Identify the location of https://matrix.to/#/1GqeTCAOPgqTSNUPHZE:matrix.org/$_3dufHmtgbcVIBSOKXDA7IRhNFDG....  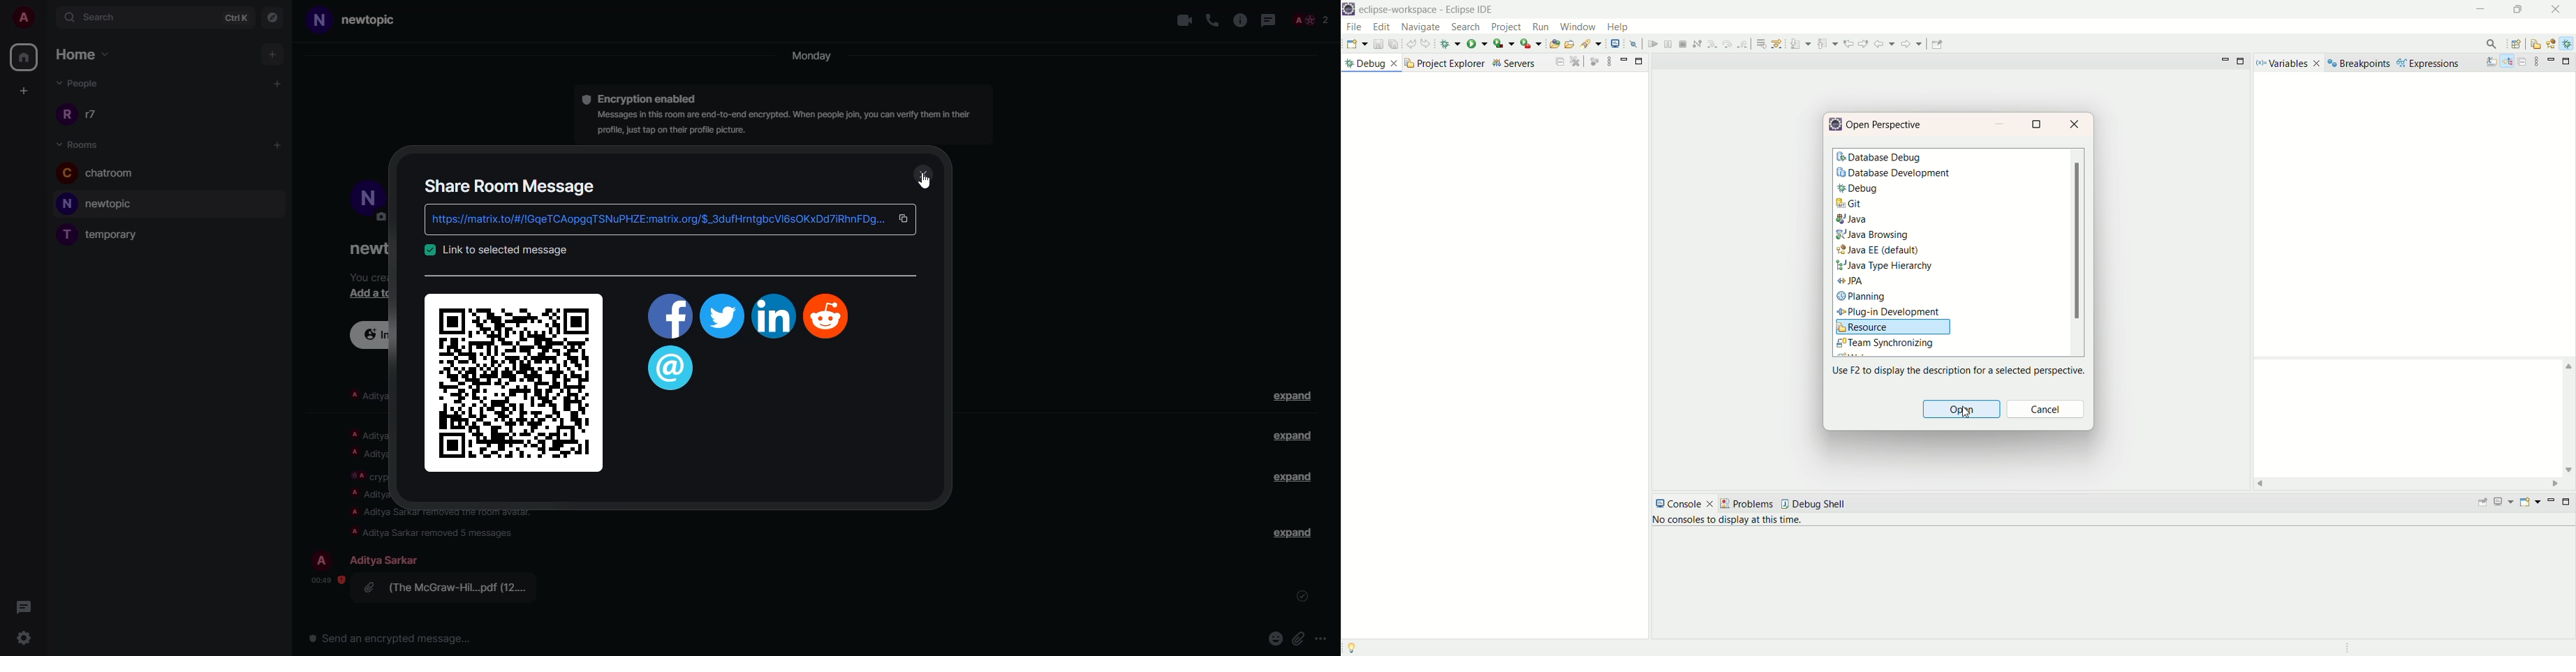
(653, 219).